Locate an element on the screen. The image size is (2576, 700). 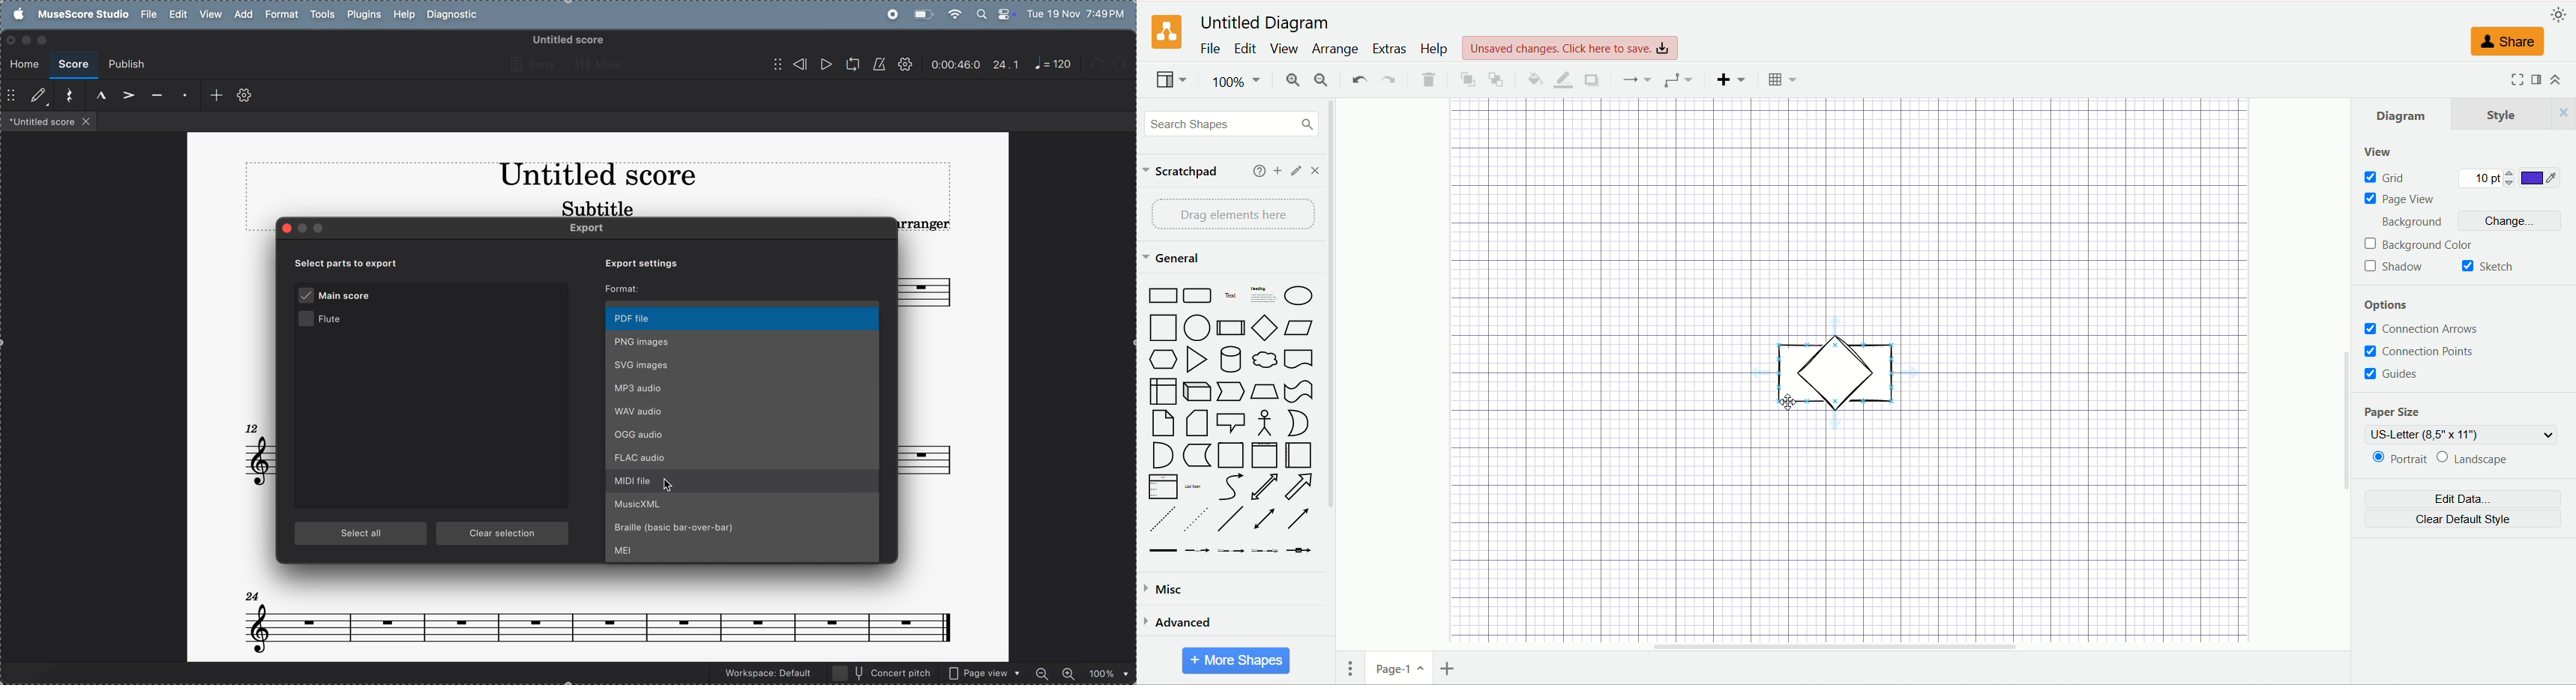
change is located at coordinates (2512, 221).